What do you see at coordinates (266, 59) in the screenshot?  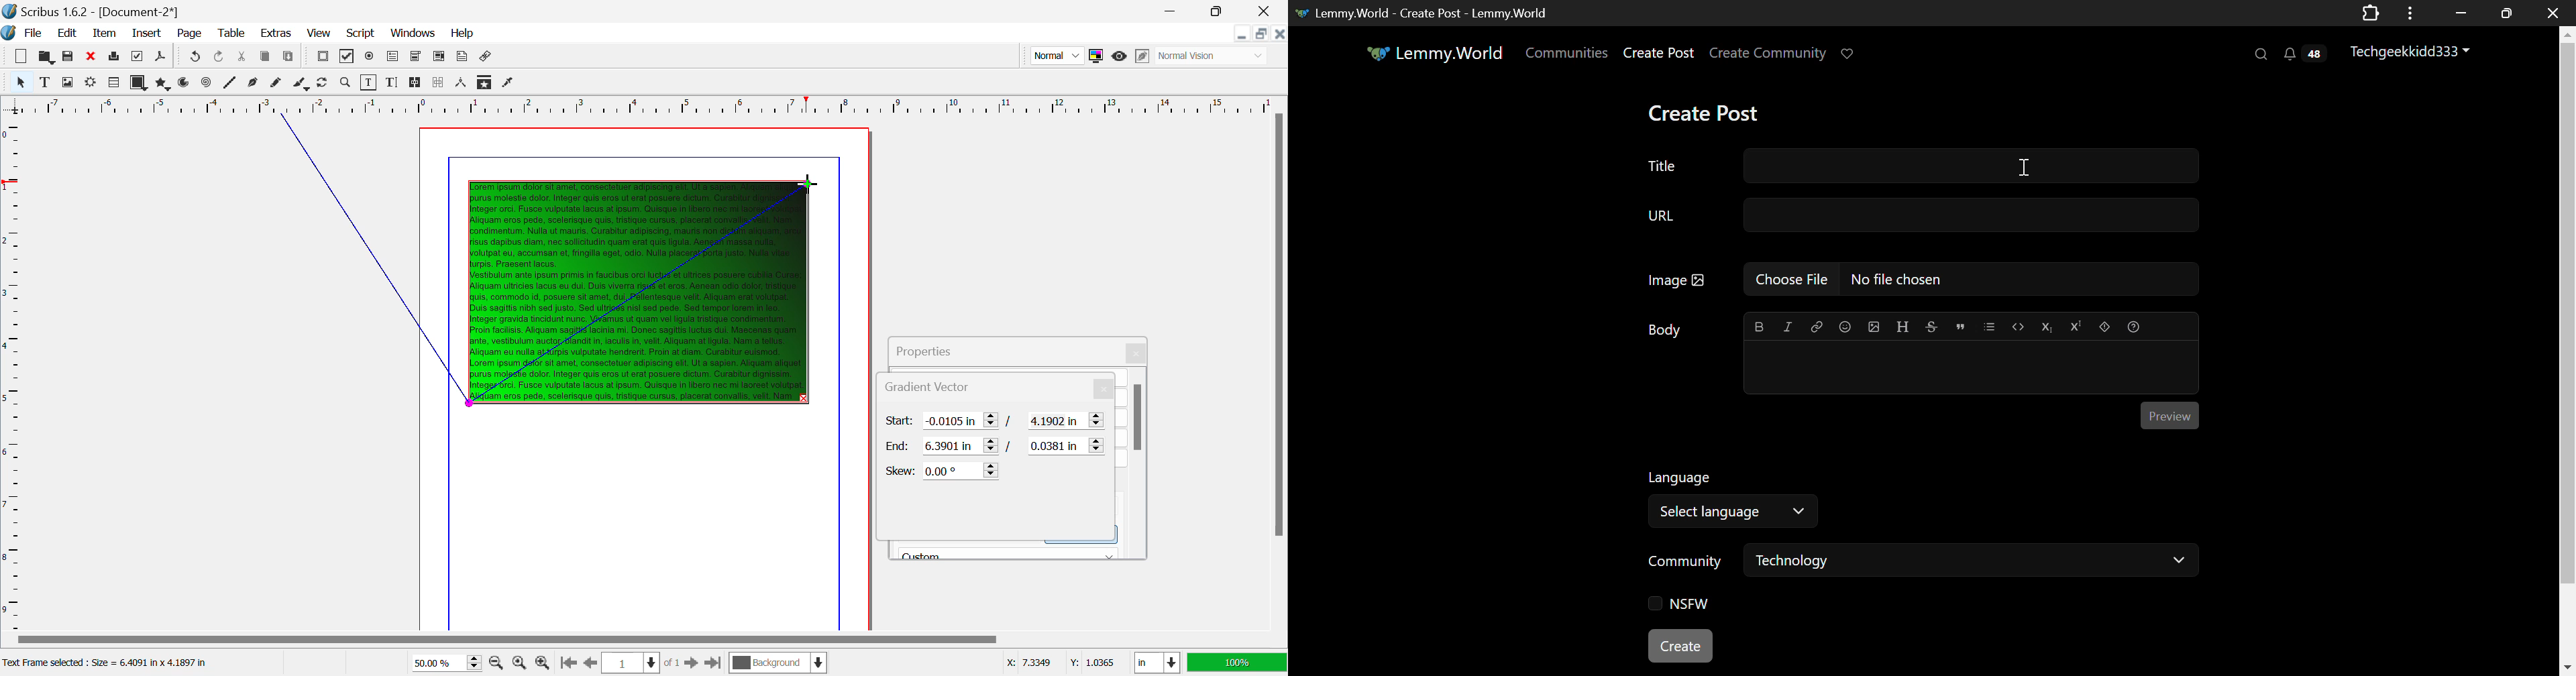 I see `Copy` at bounding box center [266, 59].